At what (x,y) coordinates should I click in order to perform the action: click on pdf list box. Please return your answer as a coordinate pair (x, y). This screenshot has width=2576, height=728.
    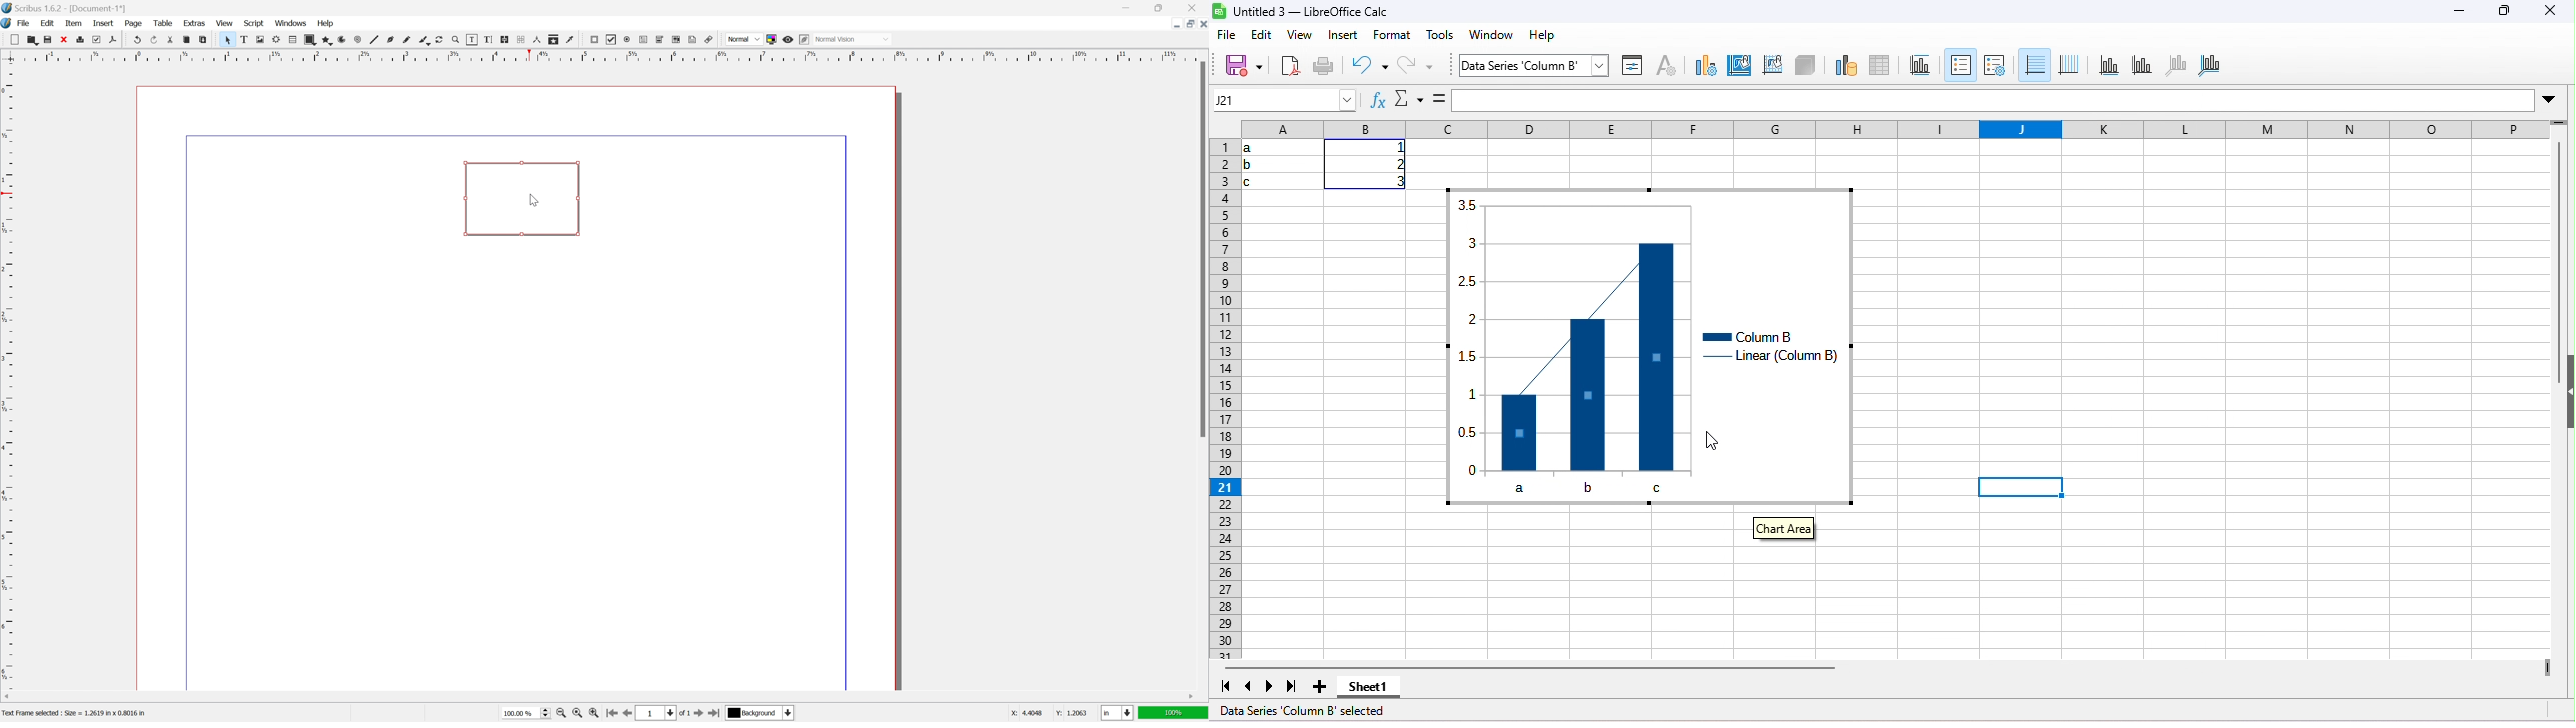
    Looking at the image, I should click on (676, 39).